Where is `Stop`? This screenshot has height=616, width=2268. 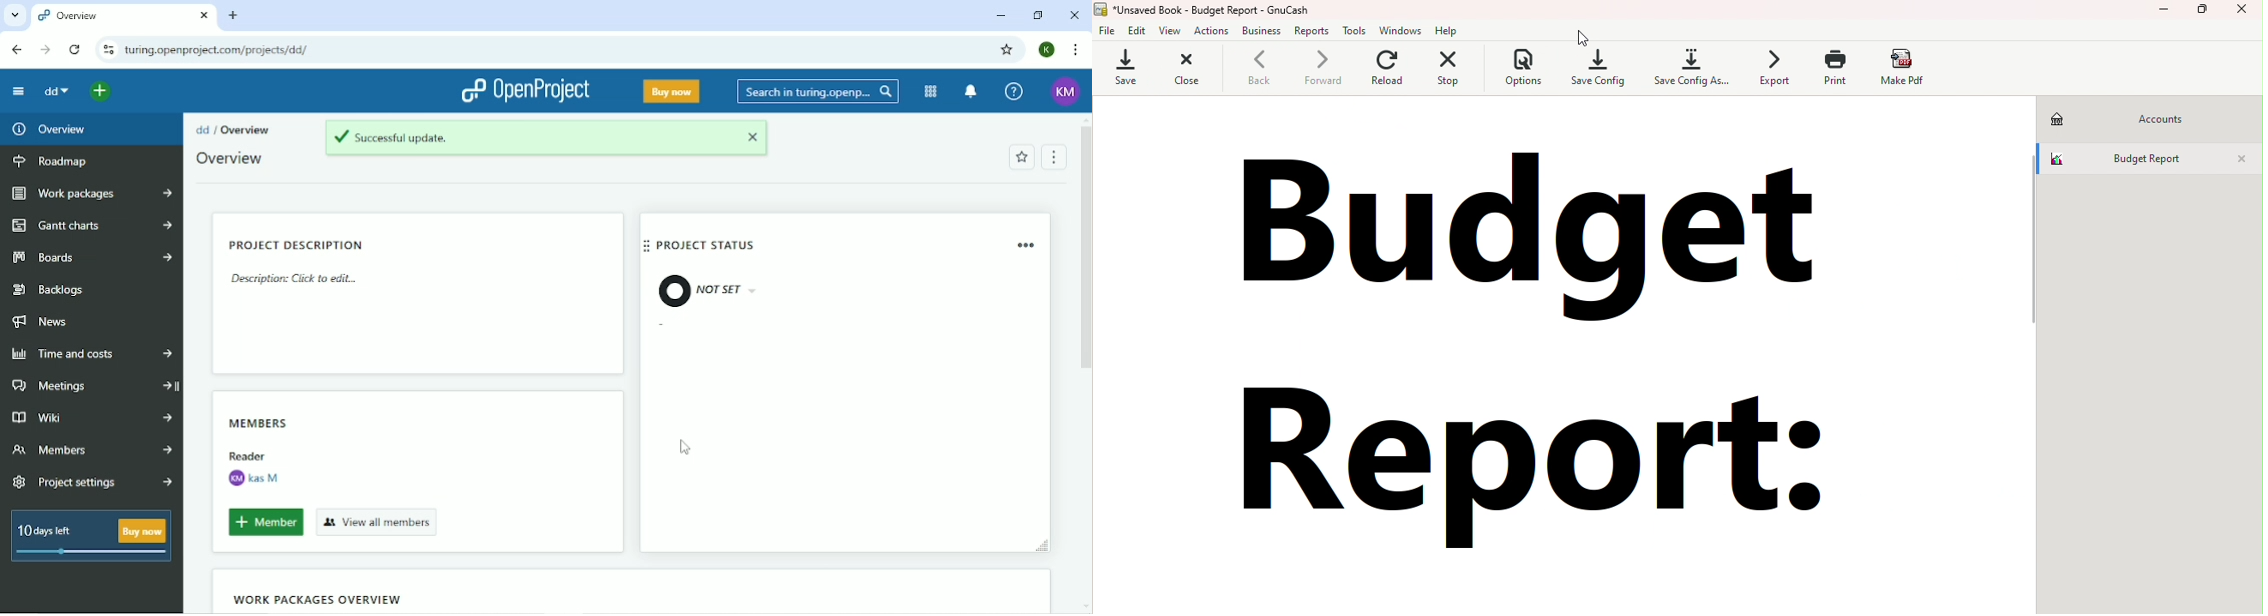 Stop is located at coordinates (1460, 74).